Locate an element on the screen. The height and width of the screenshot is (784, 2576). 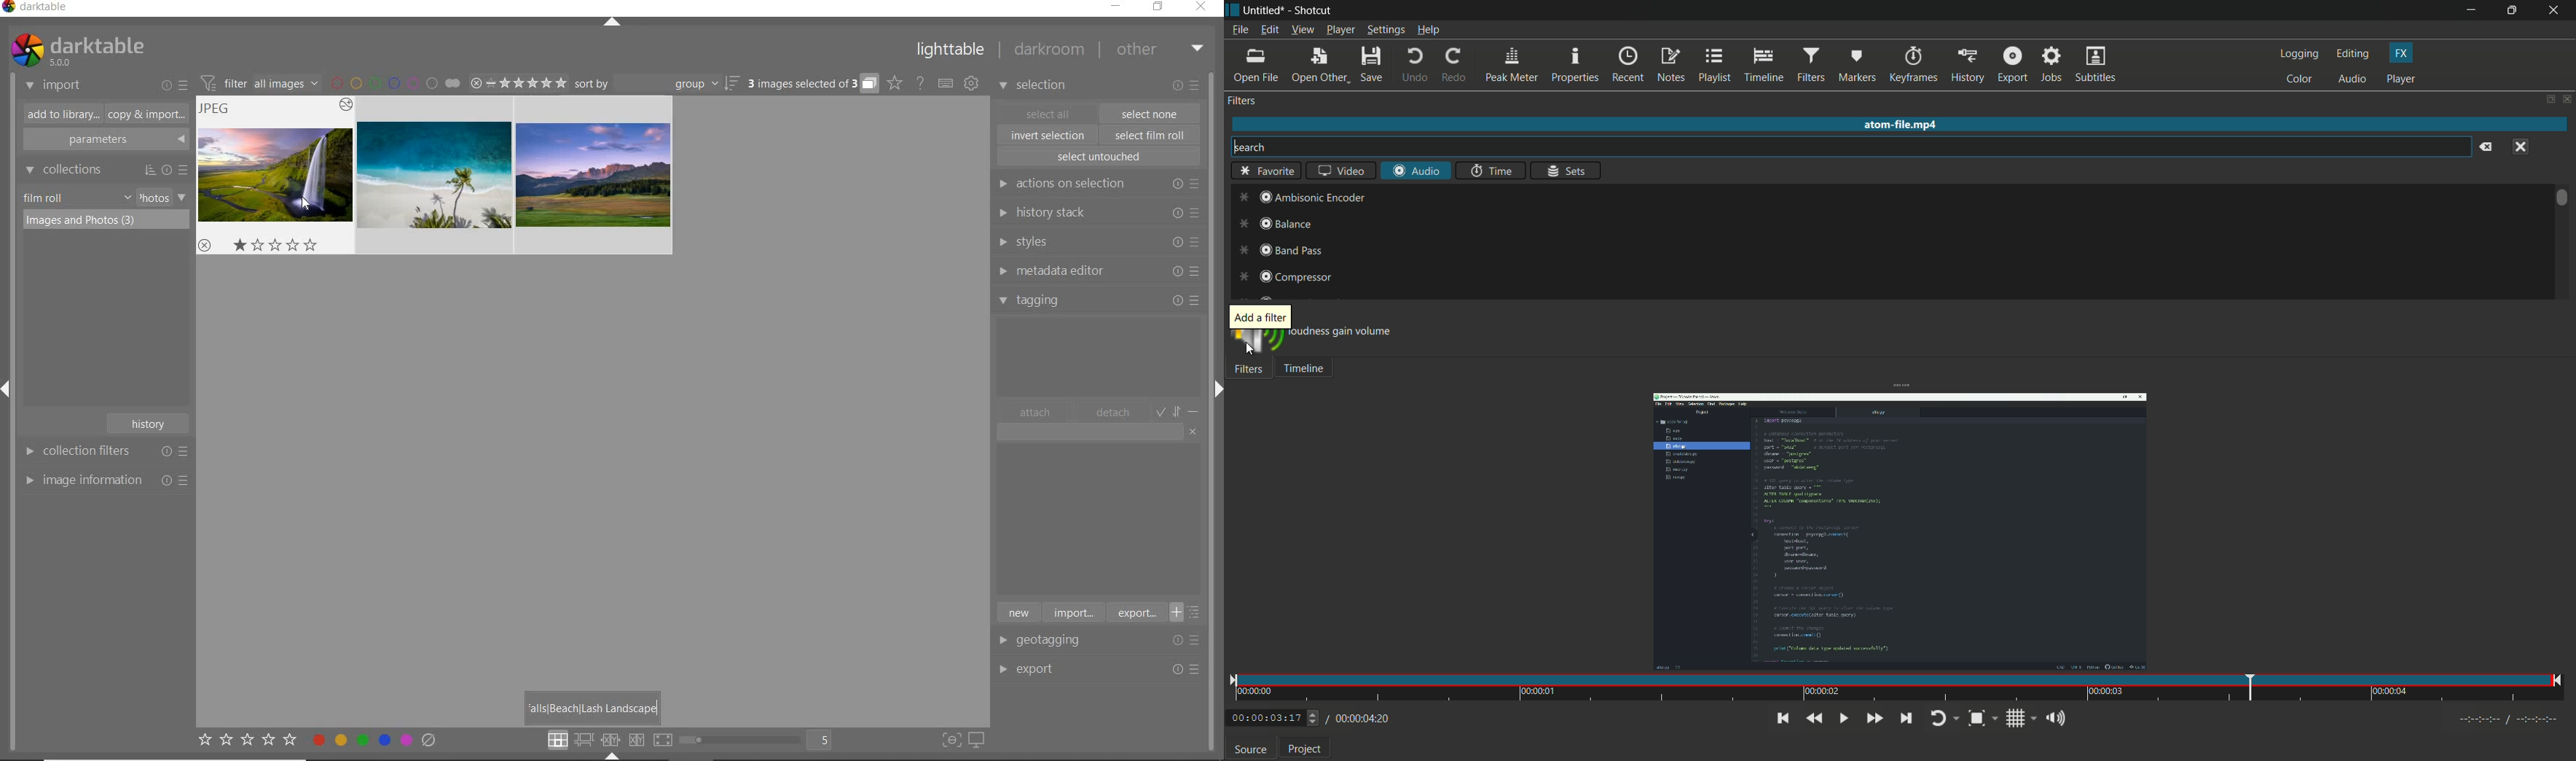
history is located at coordinates (1968, 66).